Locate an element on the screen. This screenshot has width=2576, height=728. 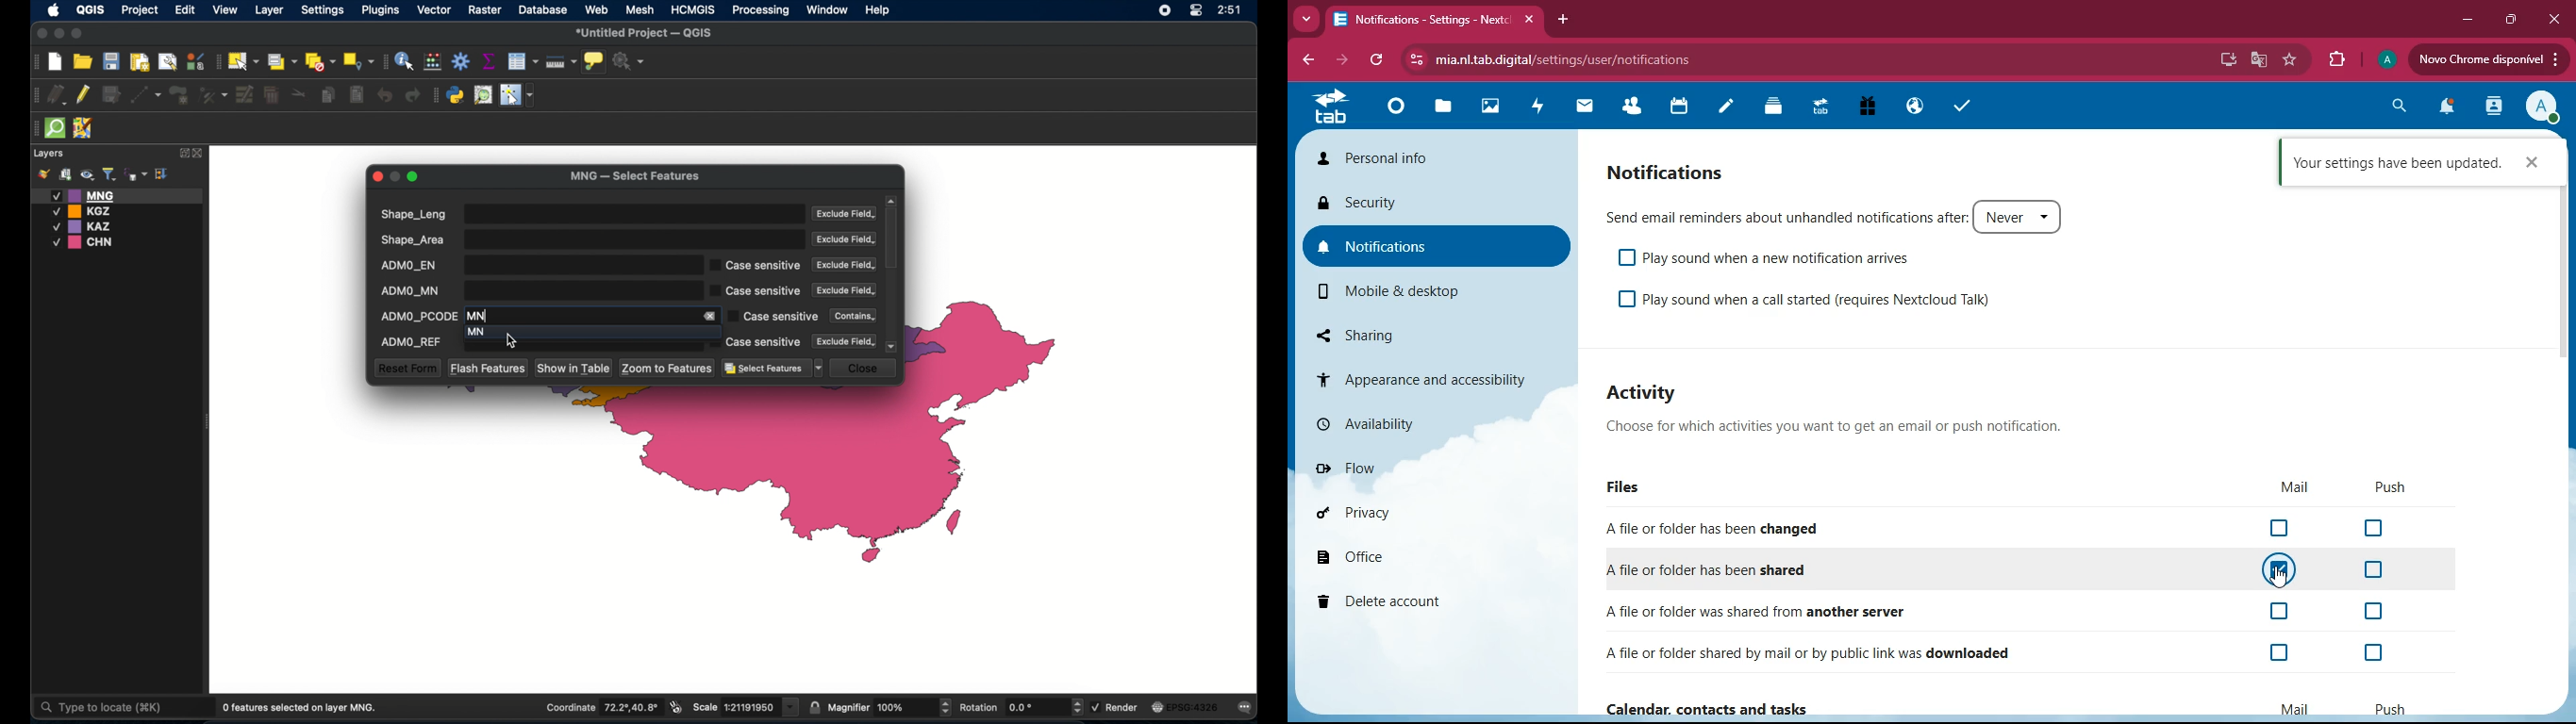
add tab is located at coordinates (1561, 20).